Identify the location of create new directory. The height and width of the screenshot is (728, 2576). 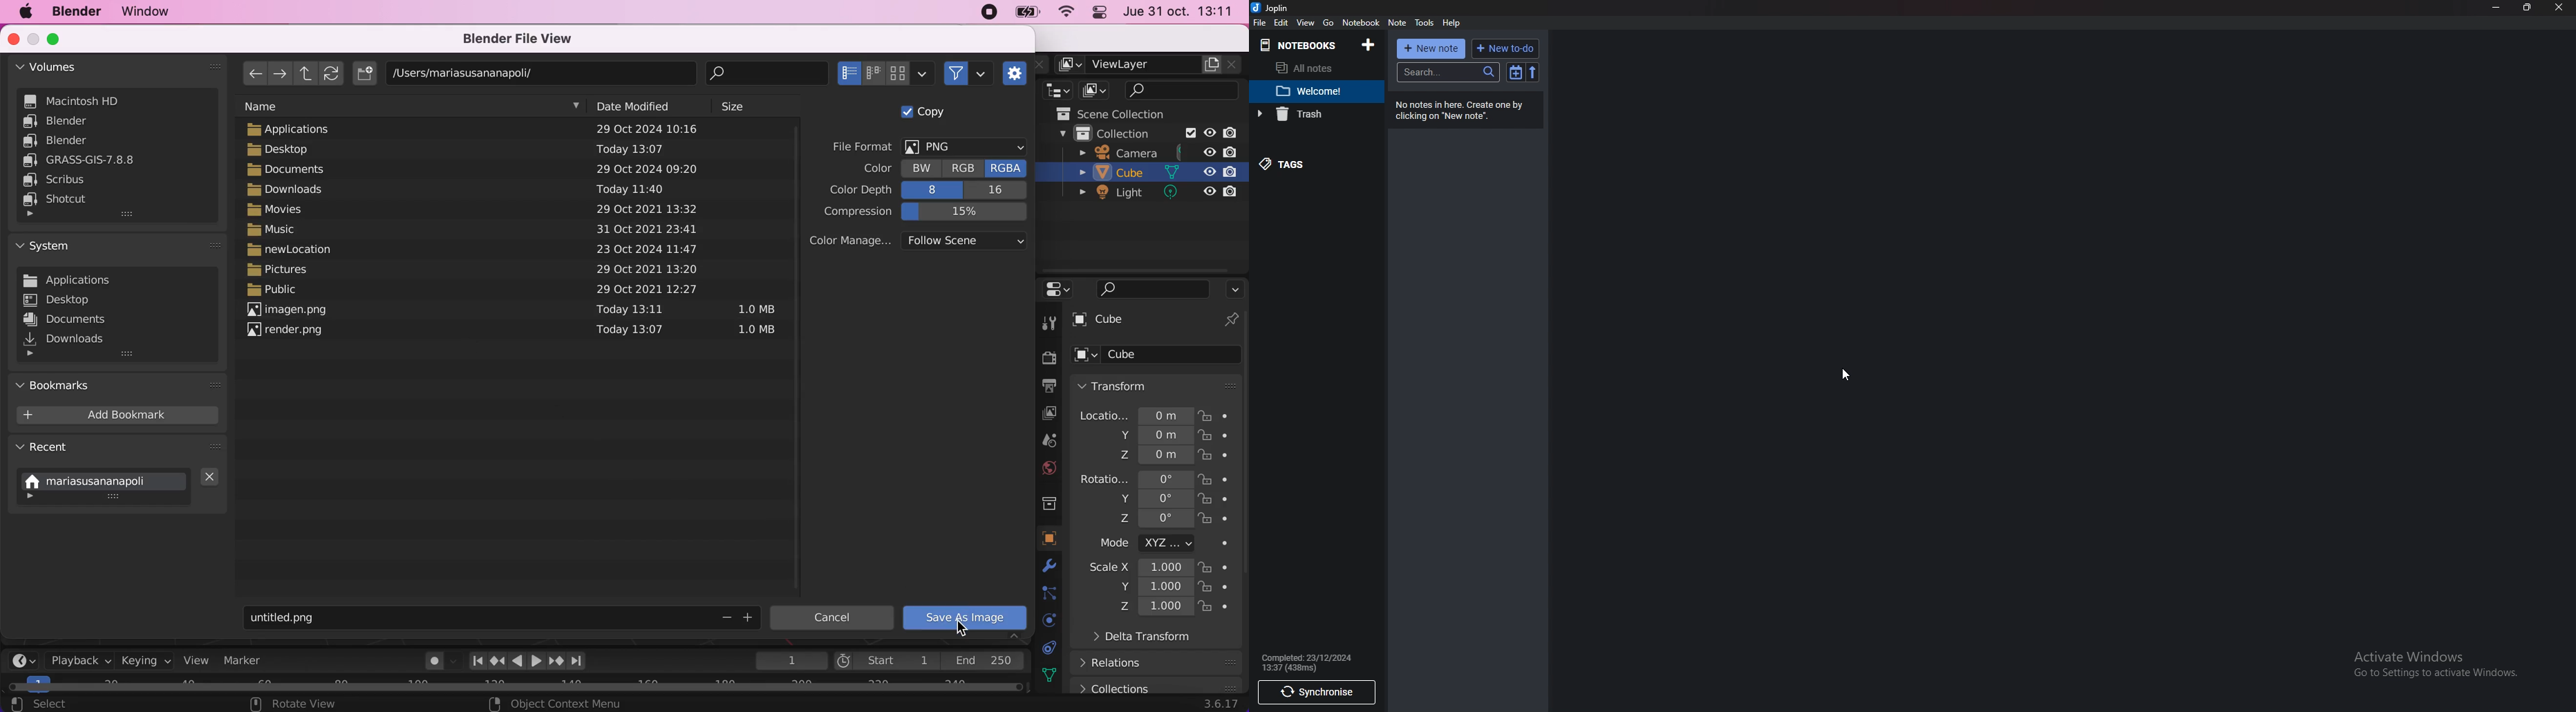
(366, 73).